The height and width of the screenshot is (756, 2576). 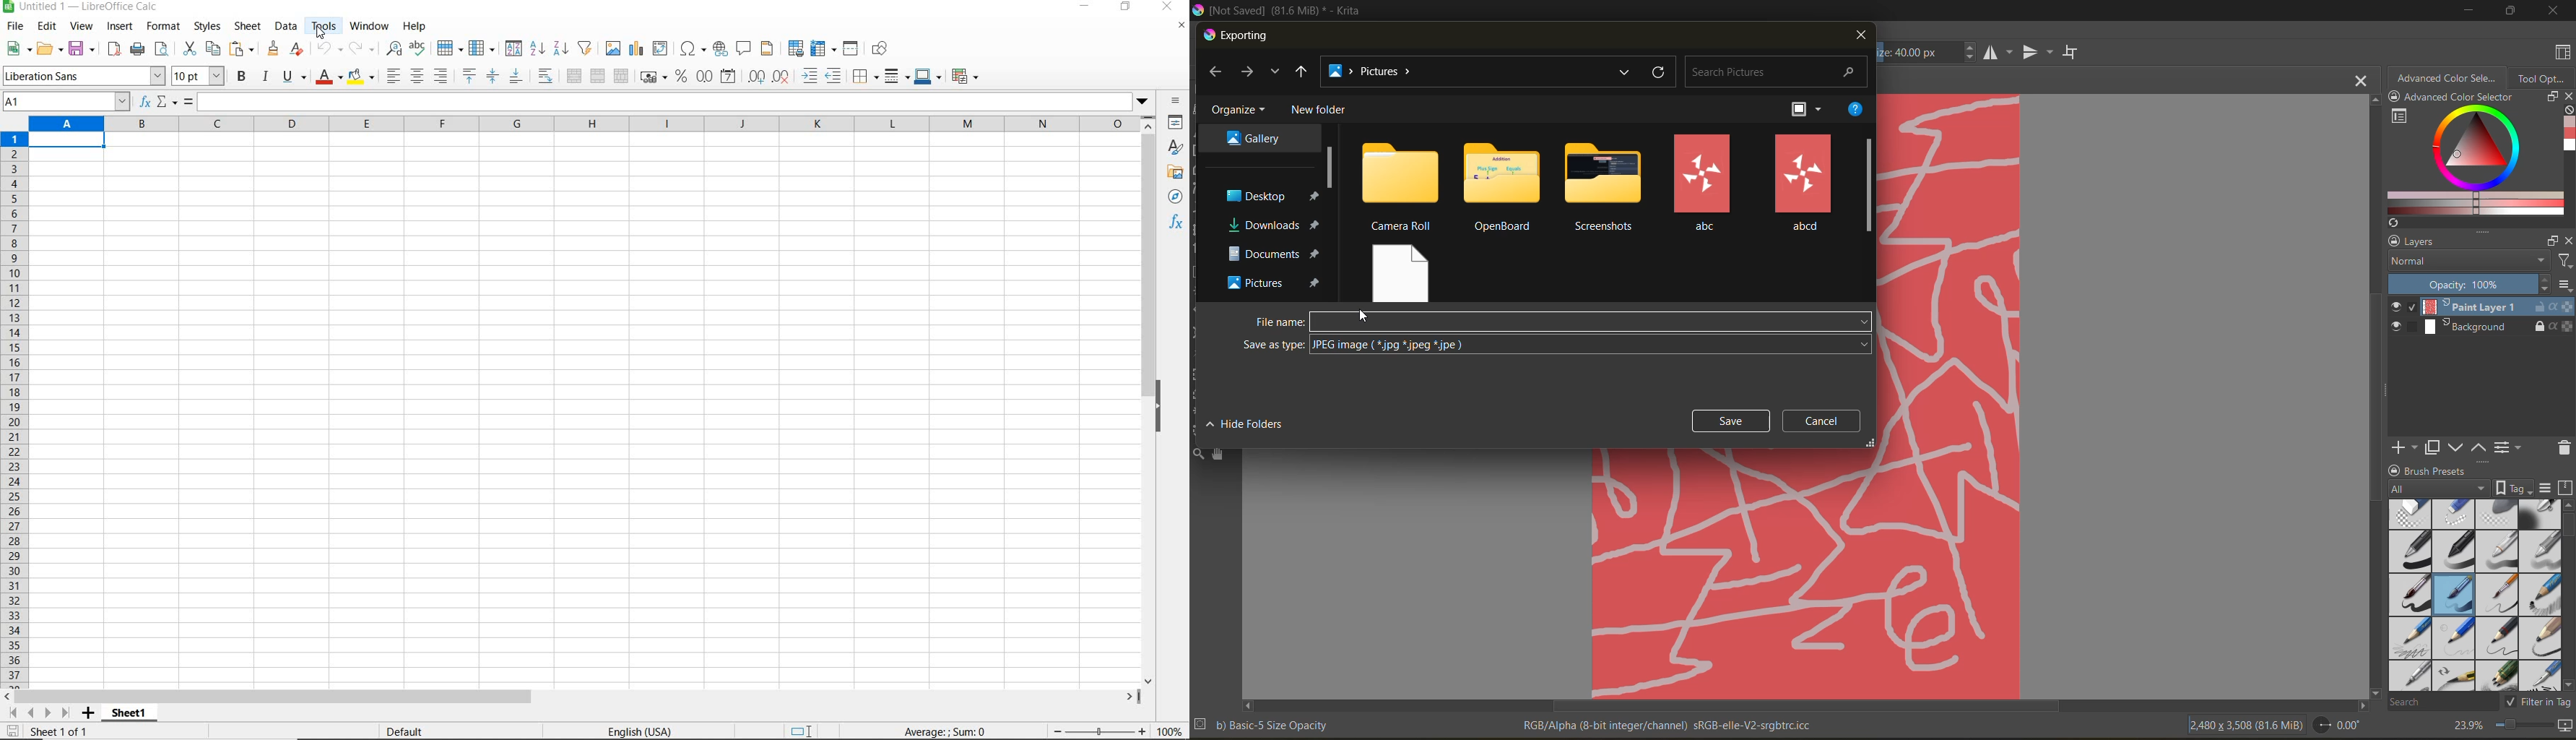 I want to click on view, so click(x=81, y=26).